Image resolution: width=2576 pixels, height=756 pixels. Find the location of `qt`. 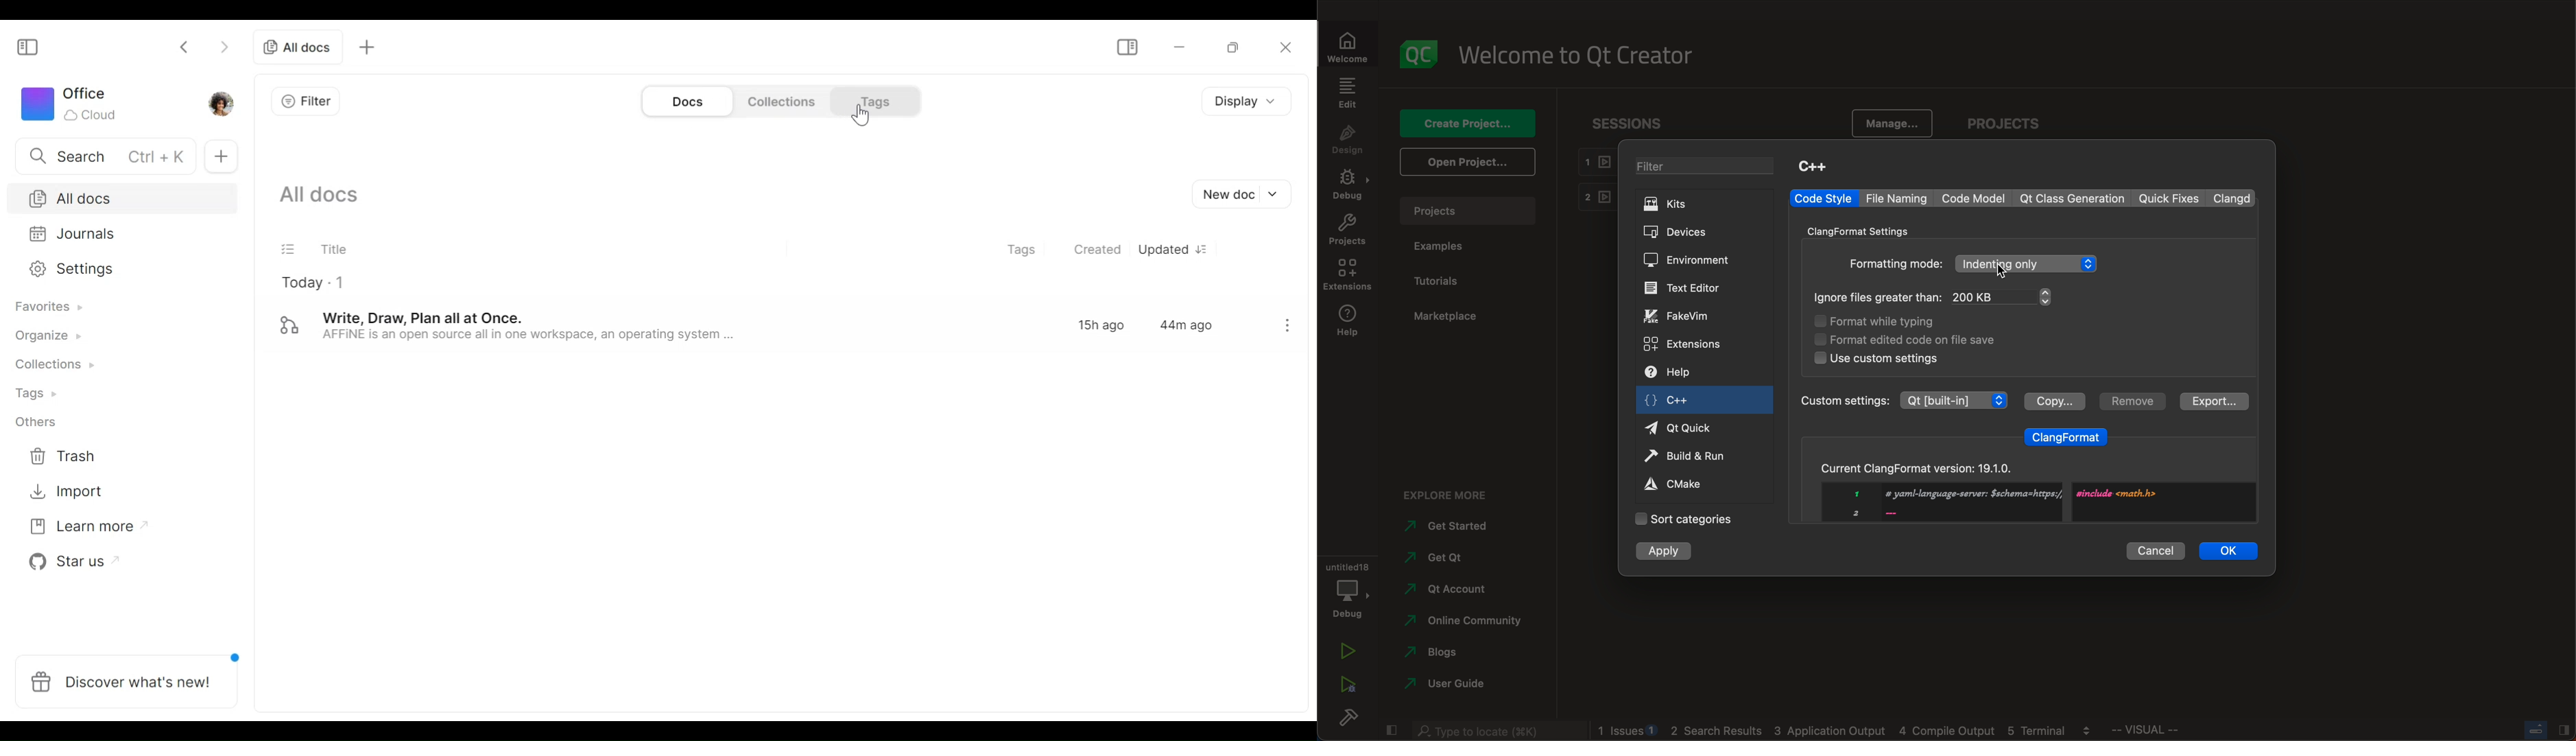

qt is located at coordinates (1443, 562).